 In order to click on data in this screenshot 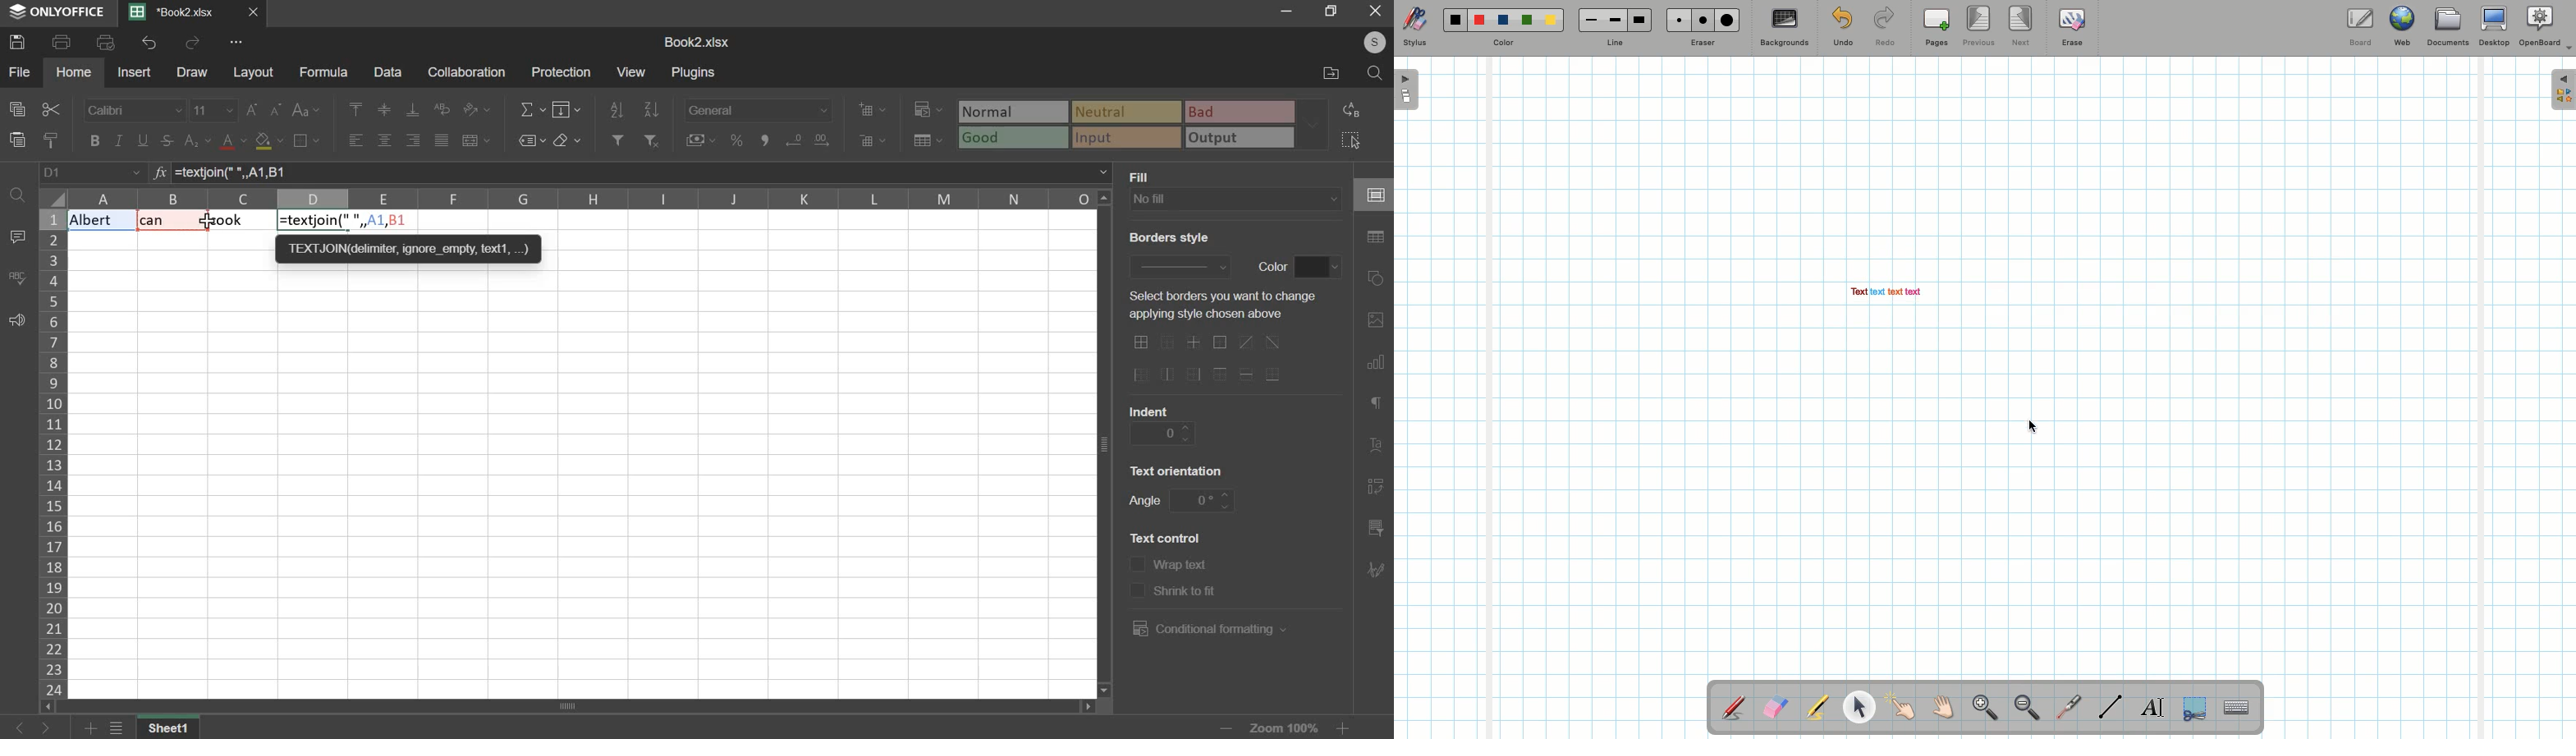, I will do `click(388, 72)`.